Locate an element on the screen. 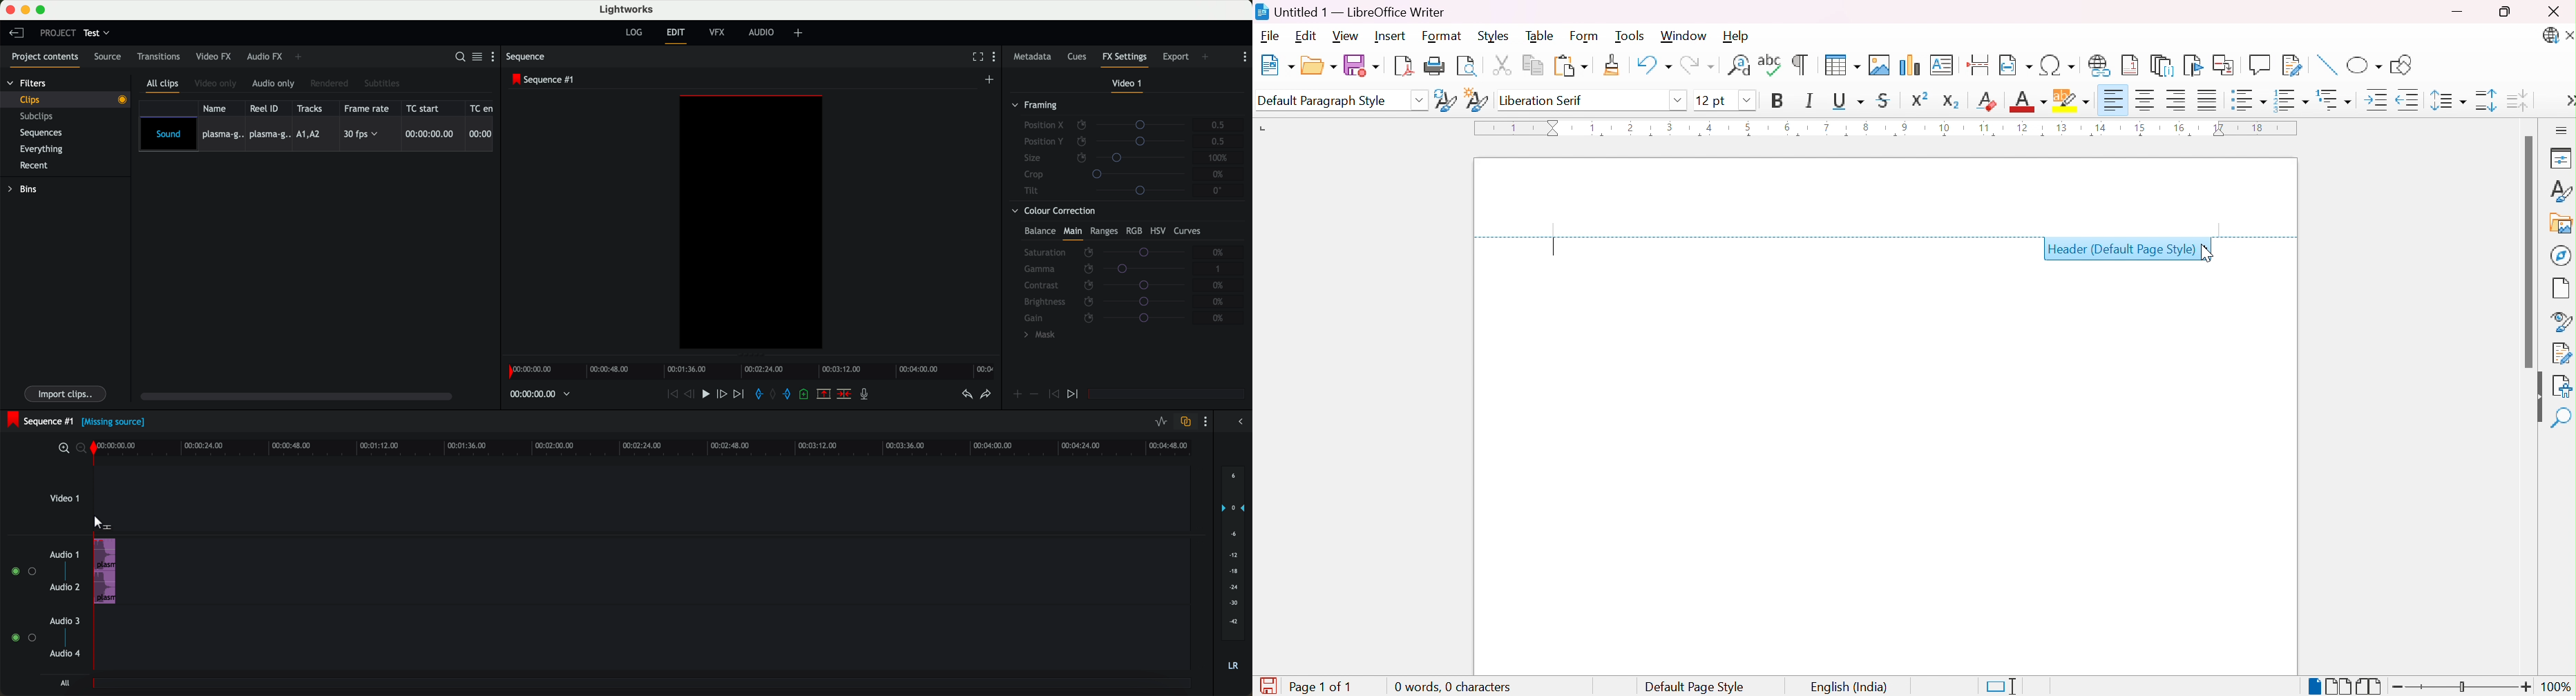  everything is located at coordinates (47, 148).